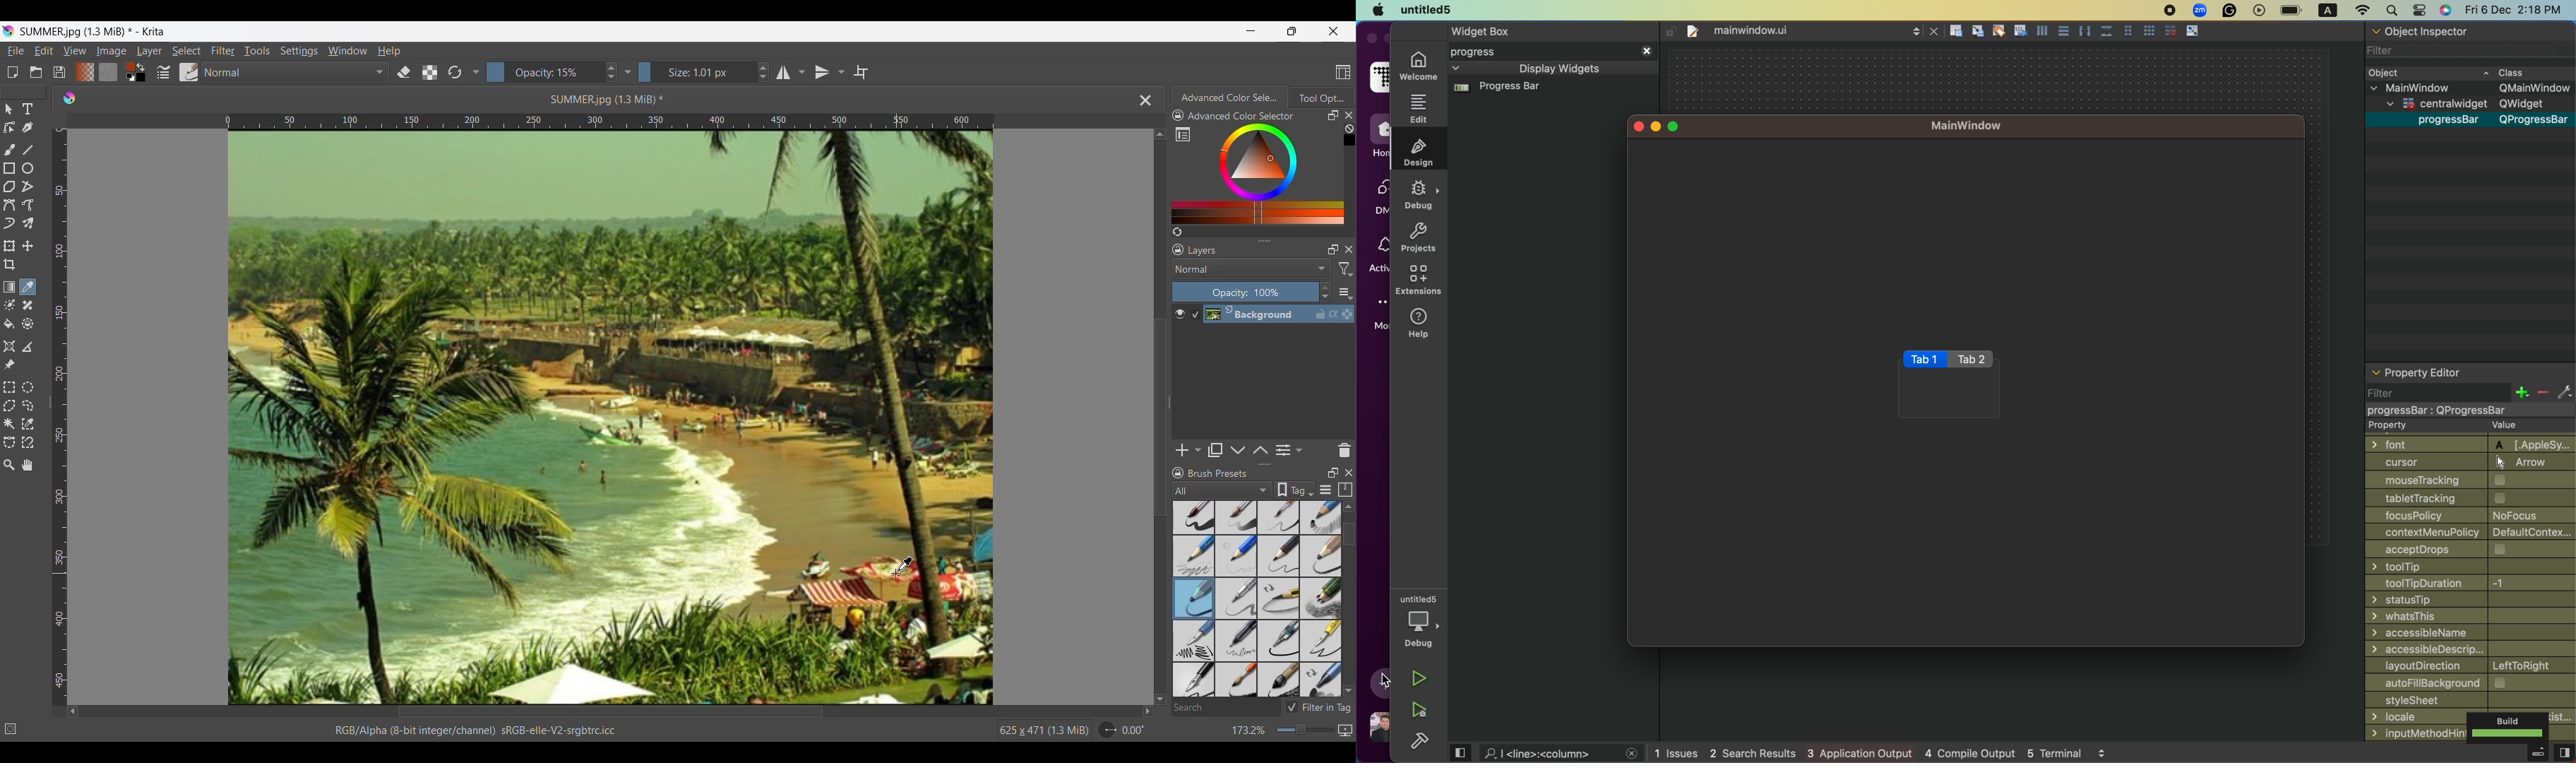 This screenshot has width=2576, height=784. What do you see at coordinates (429, 73) in the screenshot?
I see `Preserve alpha` at bounding box center [429, 73].